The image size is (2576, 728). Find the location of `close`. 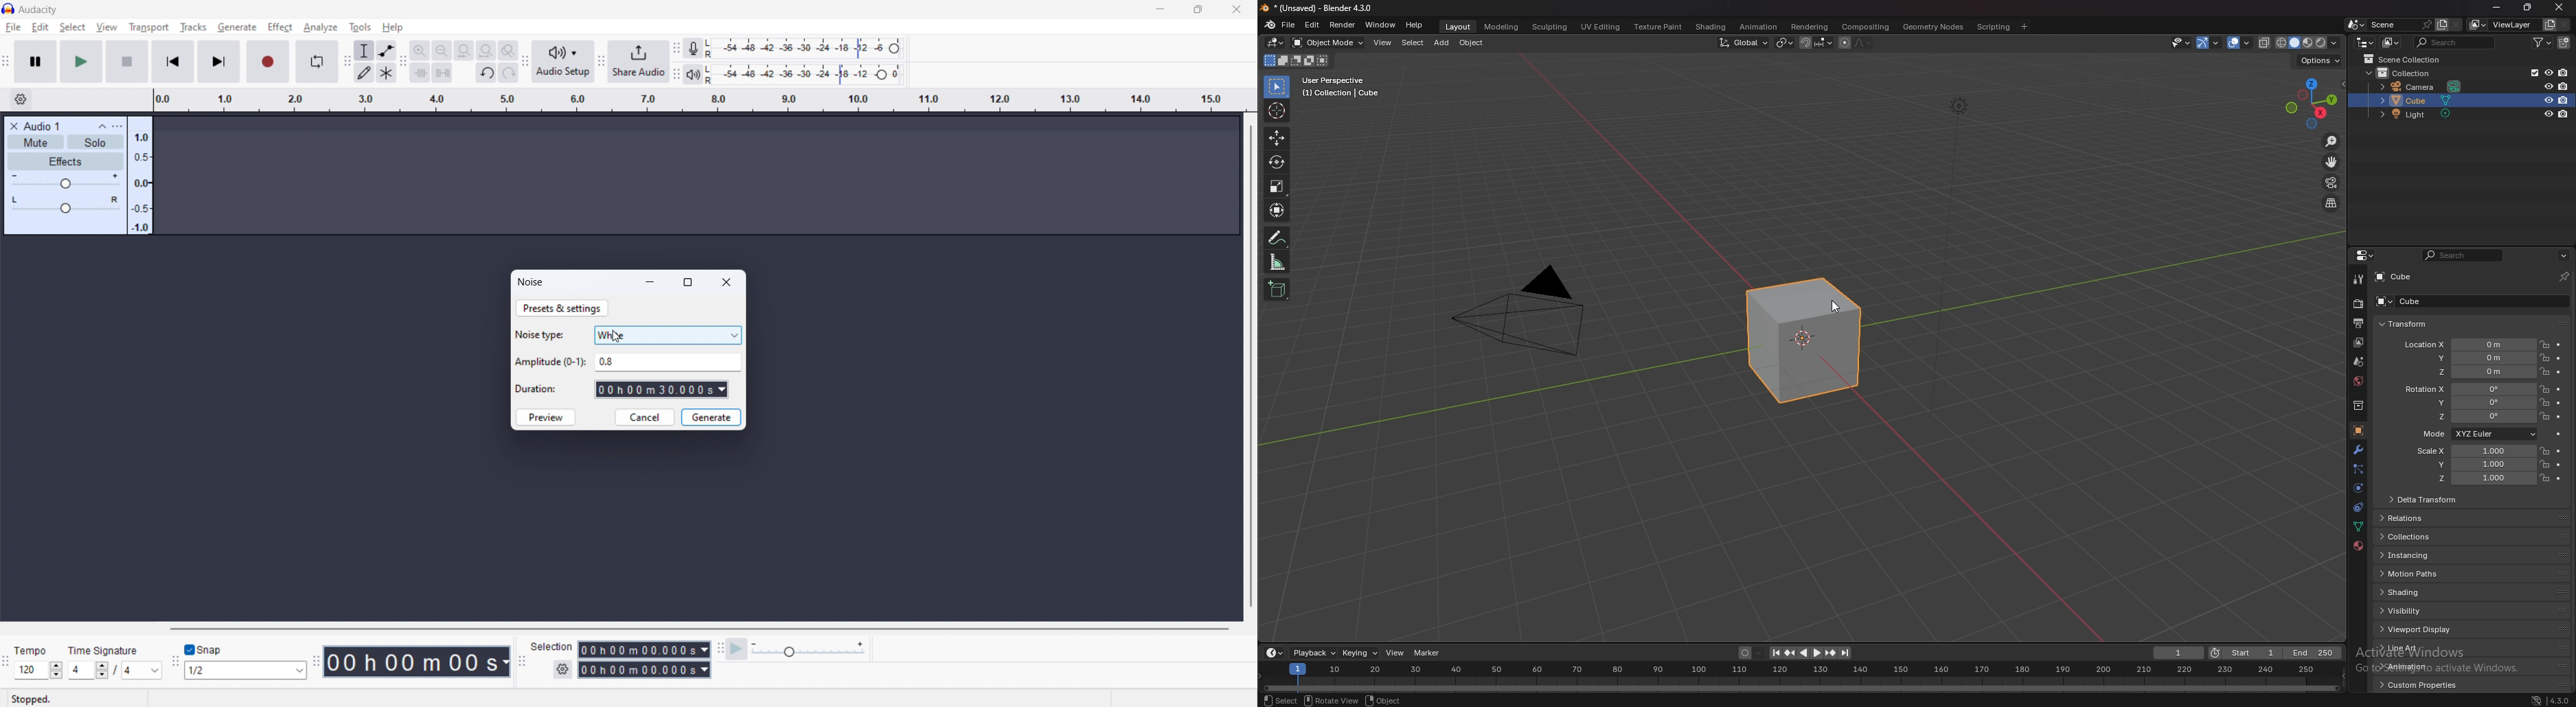

close is located at coordinates (2559, 8).